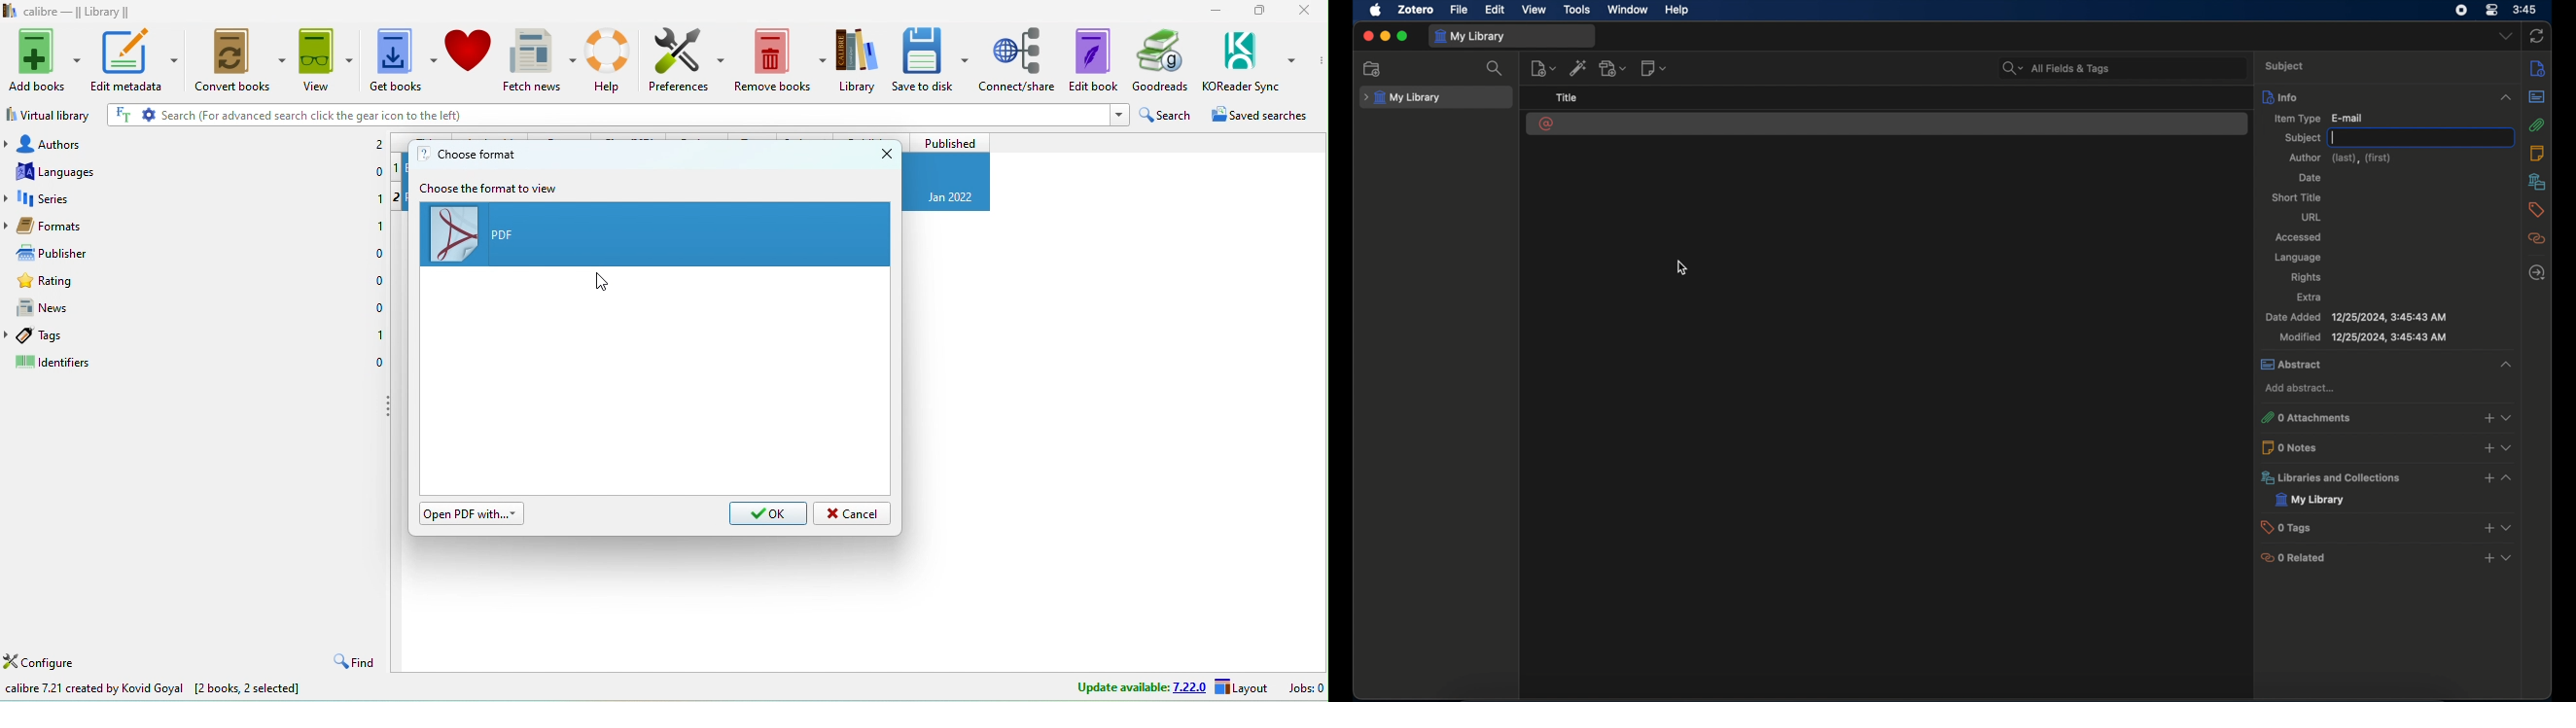 This screenshot has height=728, width=2576. Describe the element at coordinates (2312, 217) in the screenshot. I see `url` at that location.